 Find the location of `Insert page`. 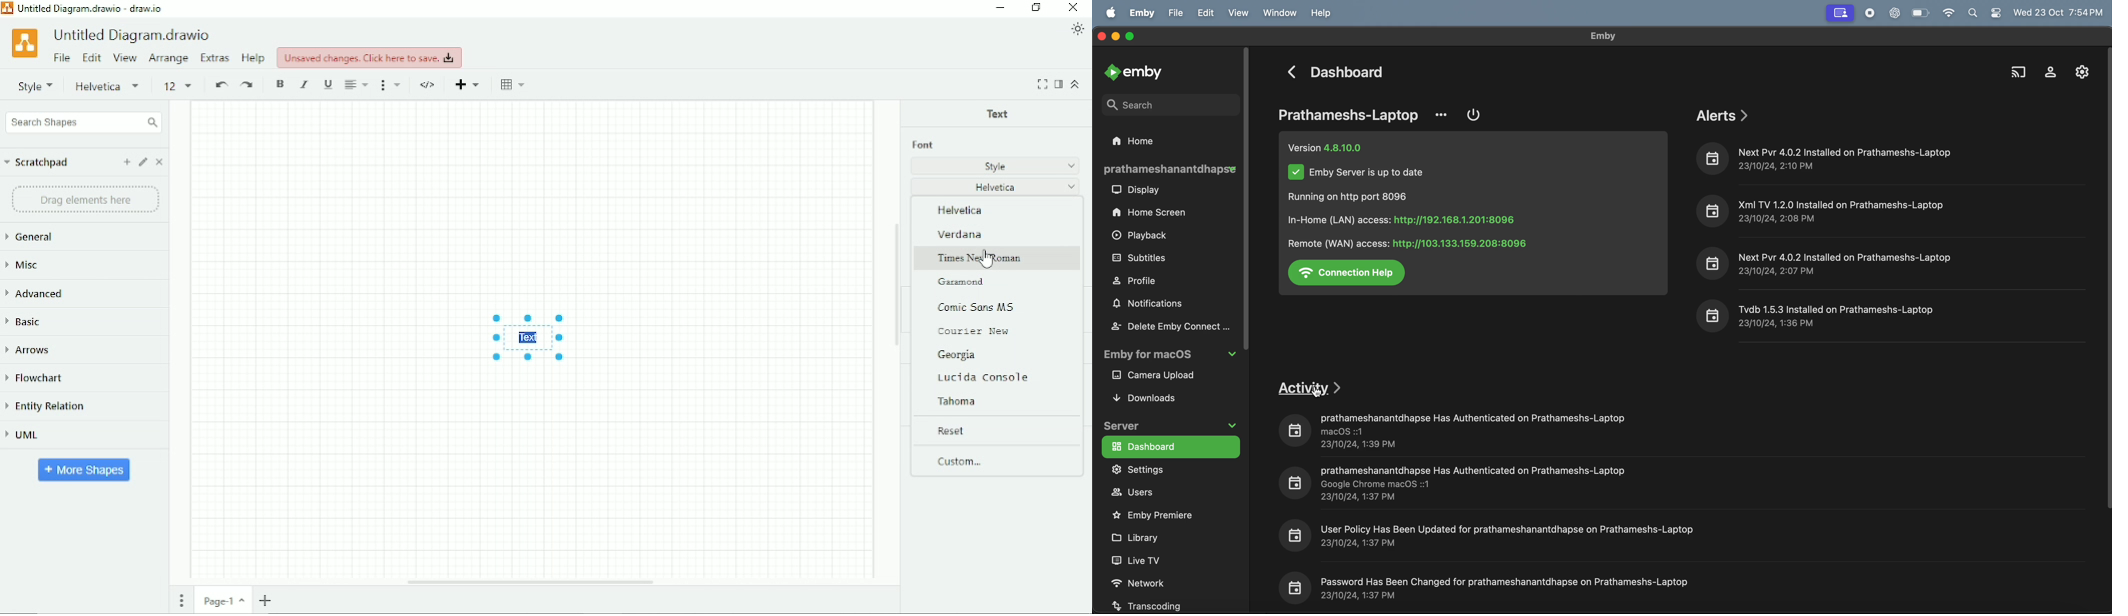

Insert page is located at coordinates (266, 601).